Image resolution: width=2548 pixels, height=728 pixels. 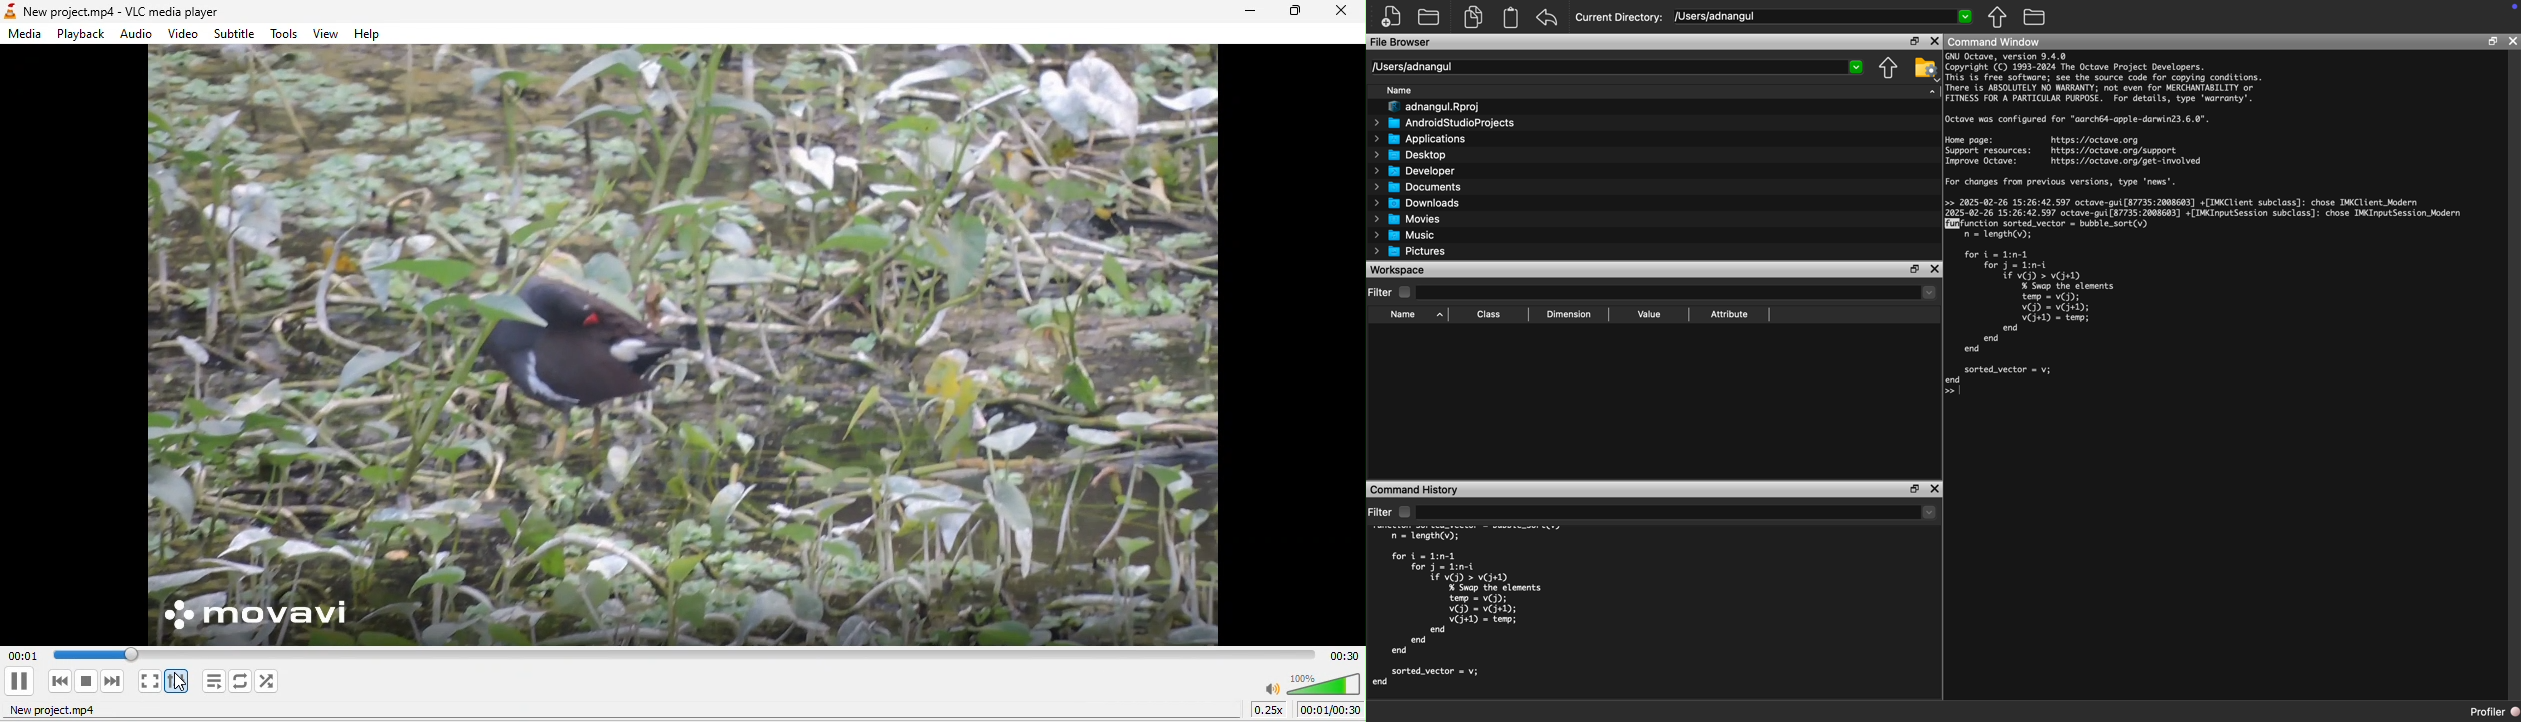 I want to click on GNU Octave, version 9.4.0

Copyright (C) 1993-2024 The Octave Project Developers.

This is free software; see the source code for copying conditions.
There is ABSOLUTELY NO WARRANTY; not even for MERCHANTABILITY or
FITNESS FOR A PARTICULAR PURPOSE. For details, type 'warranty'., so click(x=2105, y=79).